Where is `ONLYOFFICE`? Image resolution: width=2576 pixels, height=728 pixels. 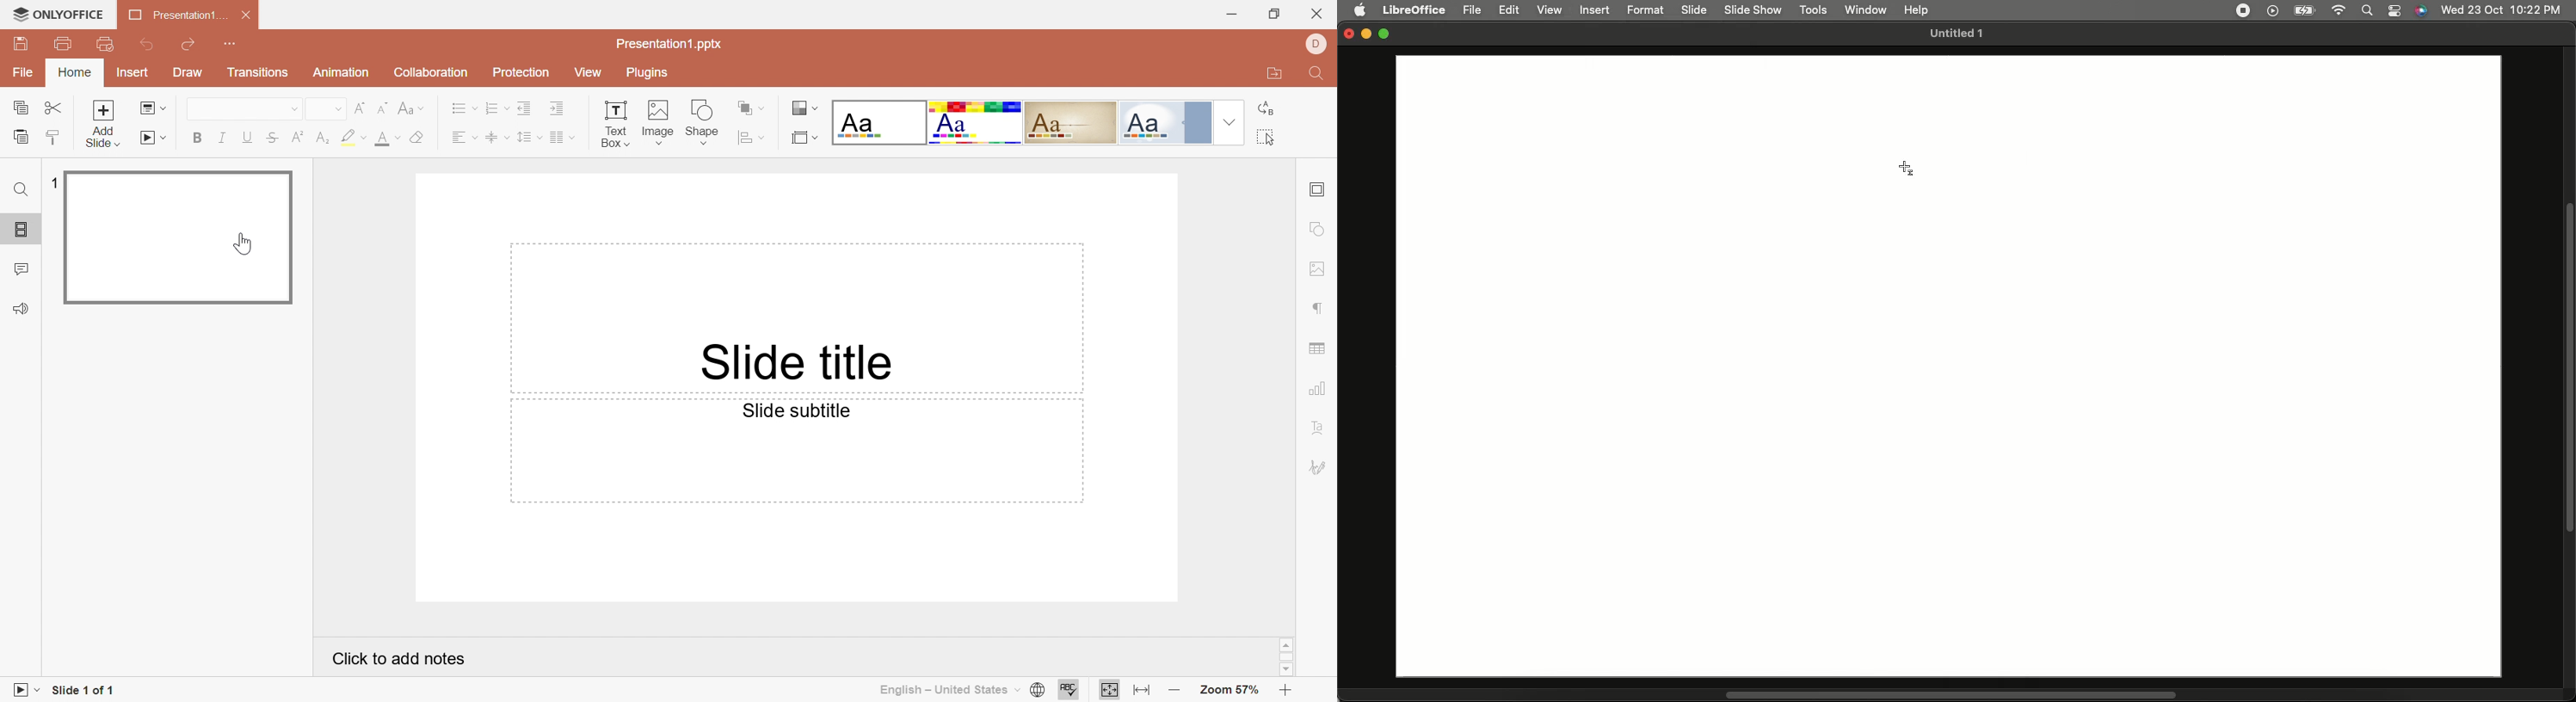 ONLYOFFICE is located at coordinates (61, 15).